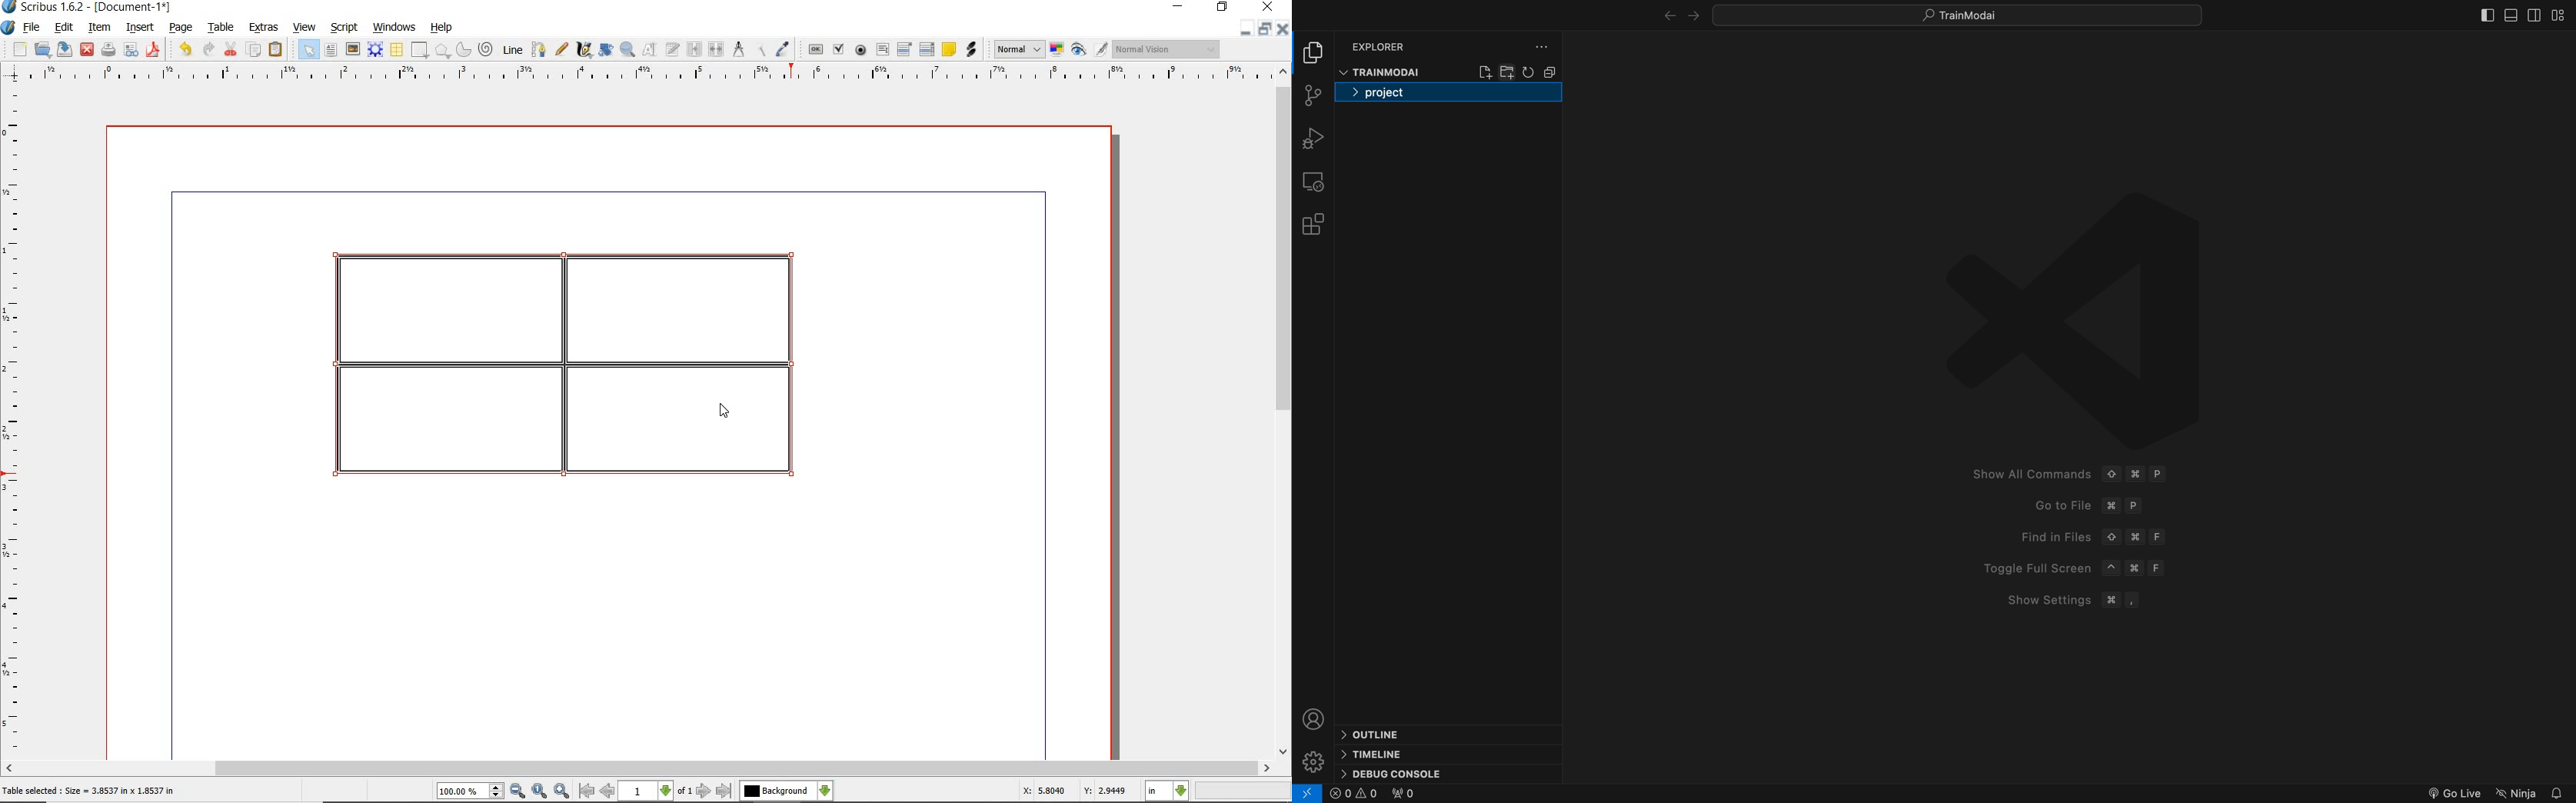 Image resolution: width=2576 pixels, height=812 pixels. Describe the element at coordinates (513, 48) in the screenshot. I see `line` at that location.